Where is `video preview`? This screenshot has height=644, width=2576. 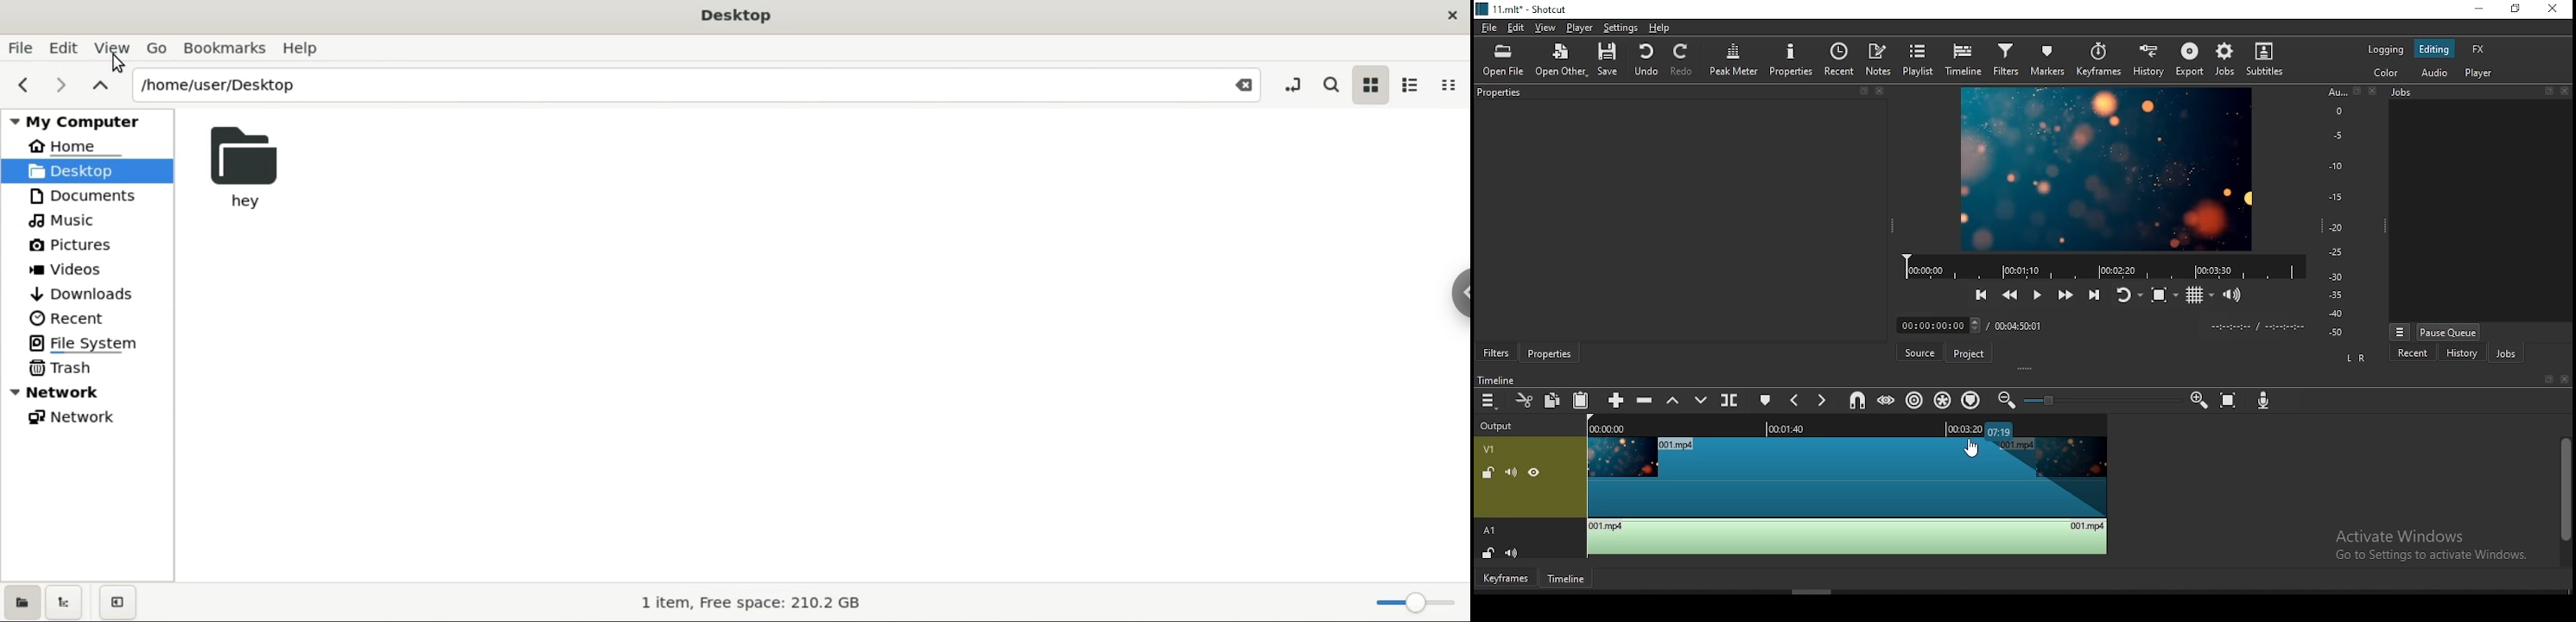
video preview is located at coordinates (2100, 168).